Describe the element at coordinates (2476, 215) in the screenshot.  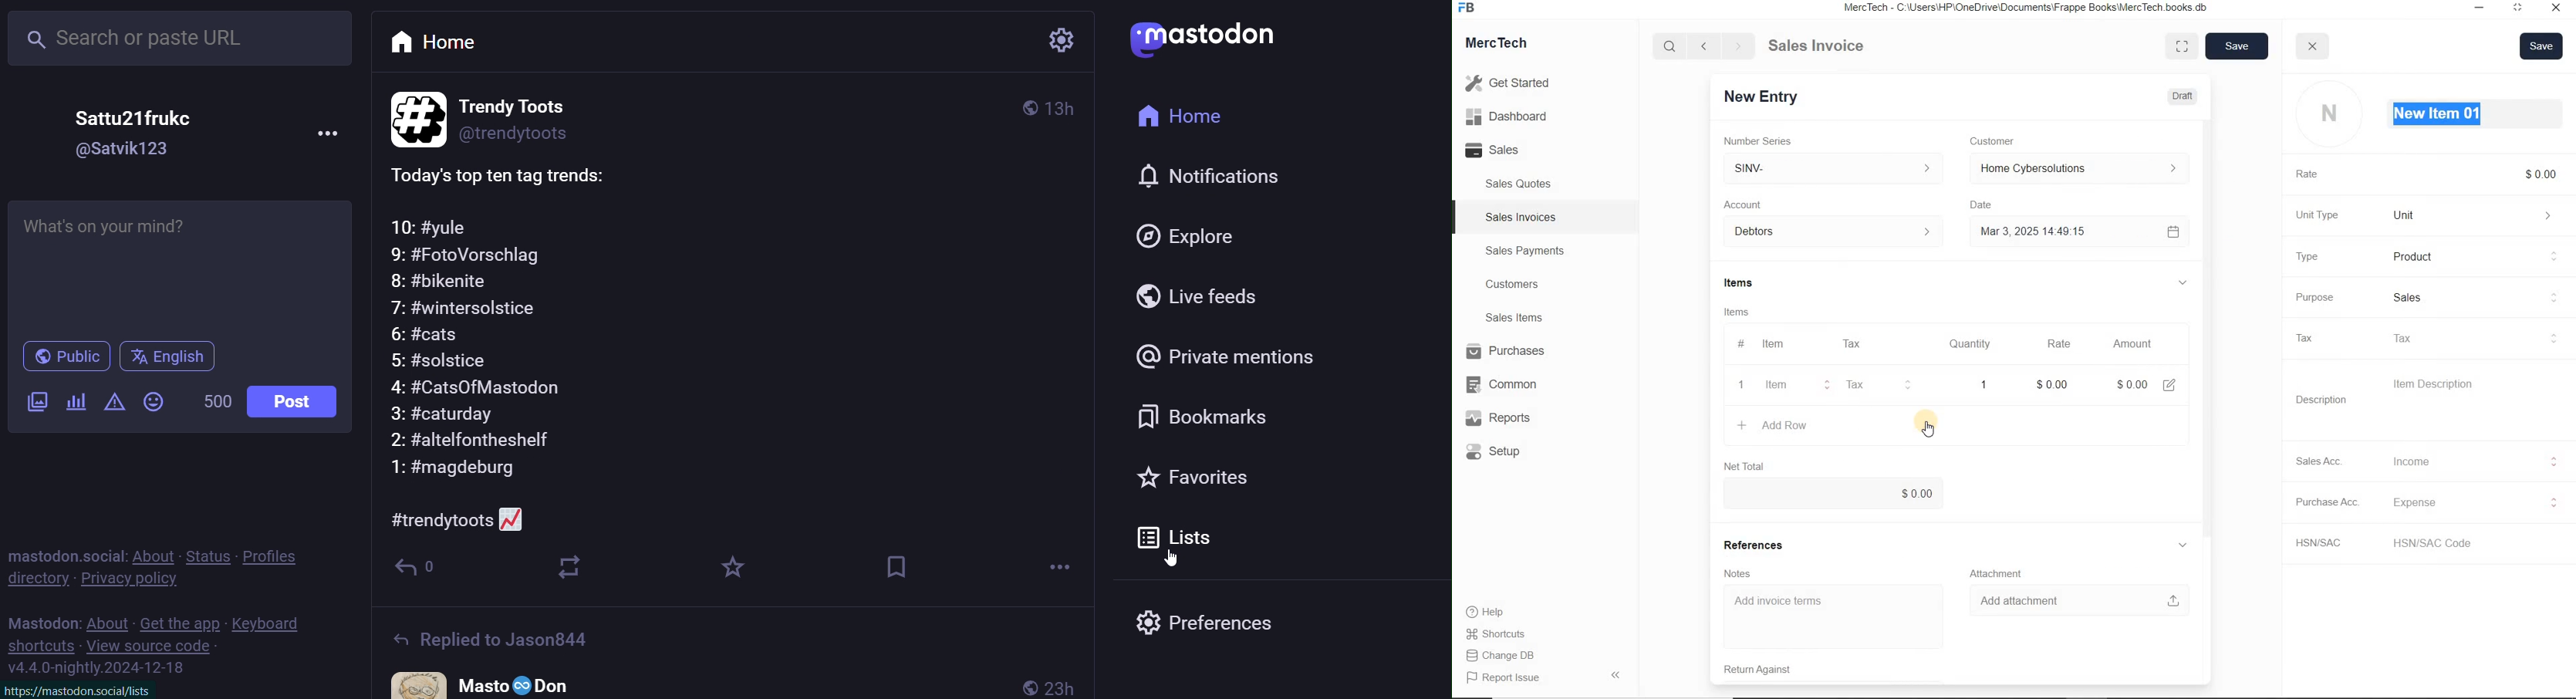
I see `Unit` at that location.